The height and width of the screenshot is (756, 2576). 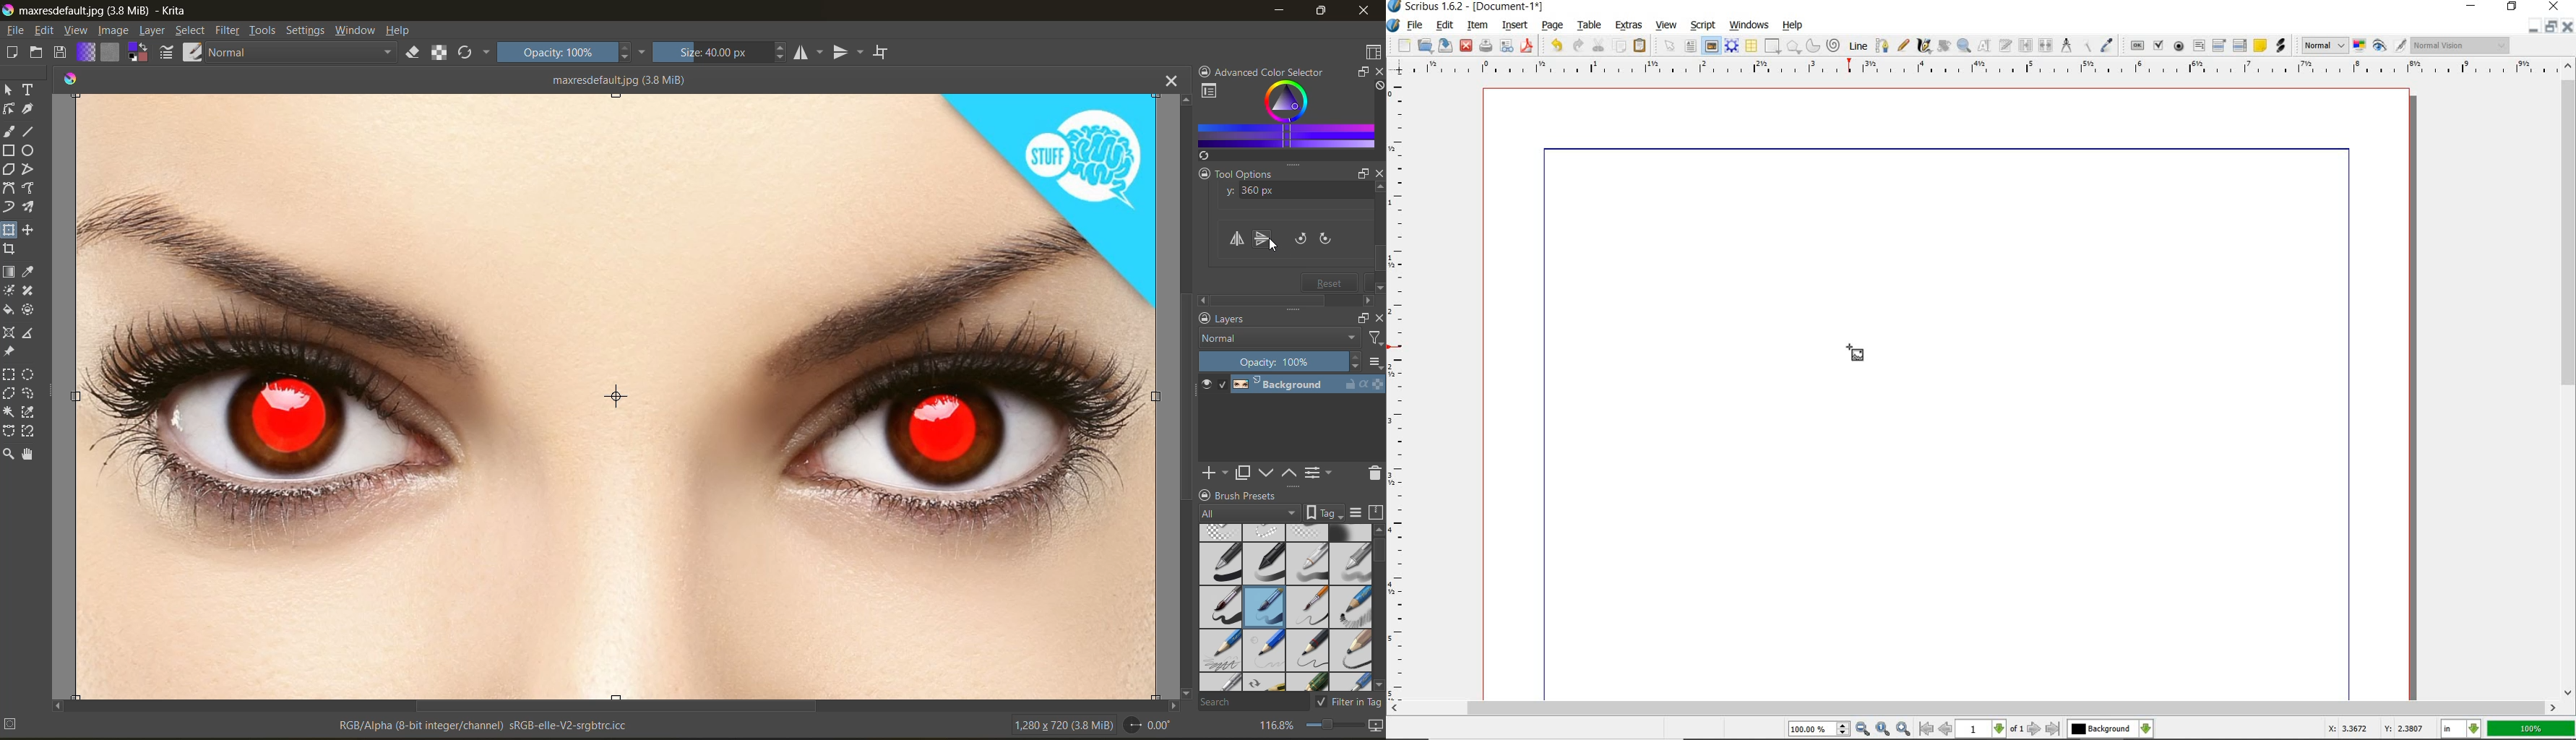 What do you see at coordinates (1864, 729) in the screenshot?
I see `Zoom Out` at bounding box center [1864, 729].